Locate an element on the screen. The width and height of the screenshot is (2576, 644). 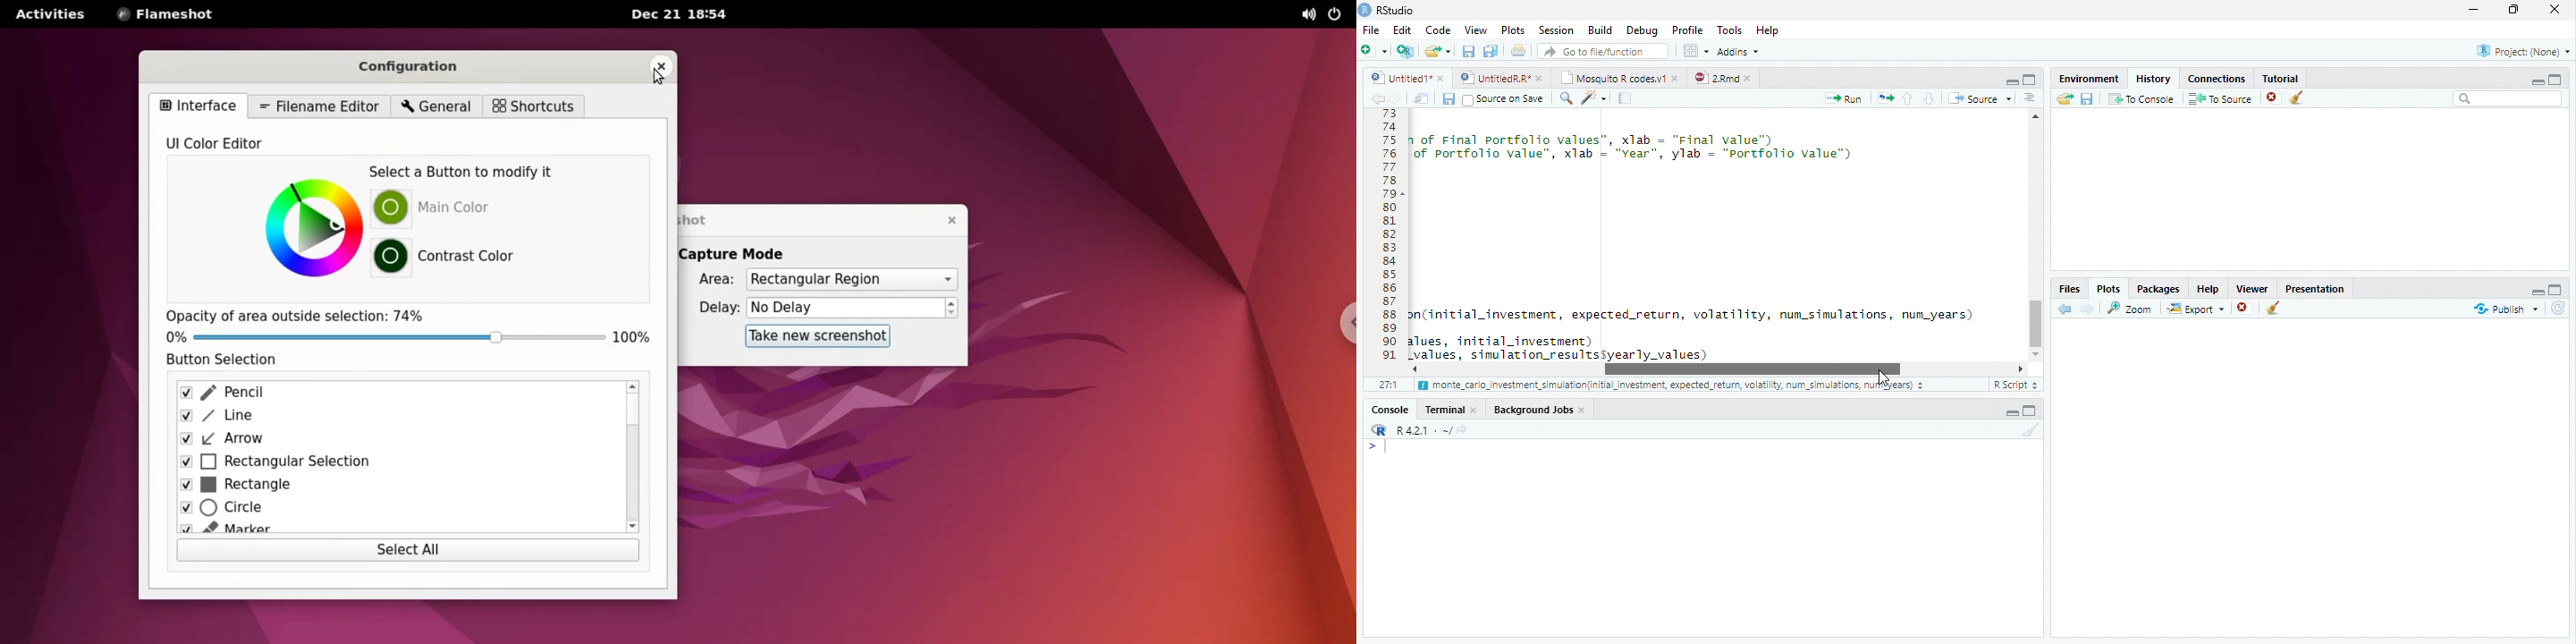
Tools is located at coordinates (1728, 30).